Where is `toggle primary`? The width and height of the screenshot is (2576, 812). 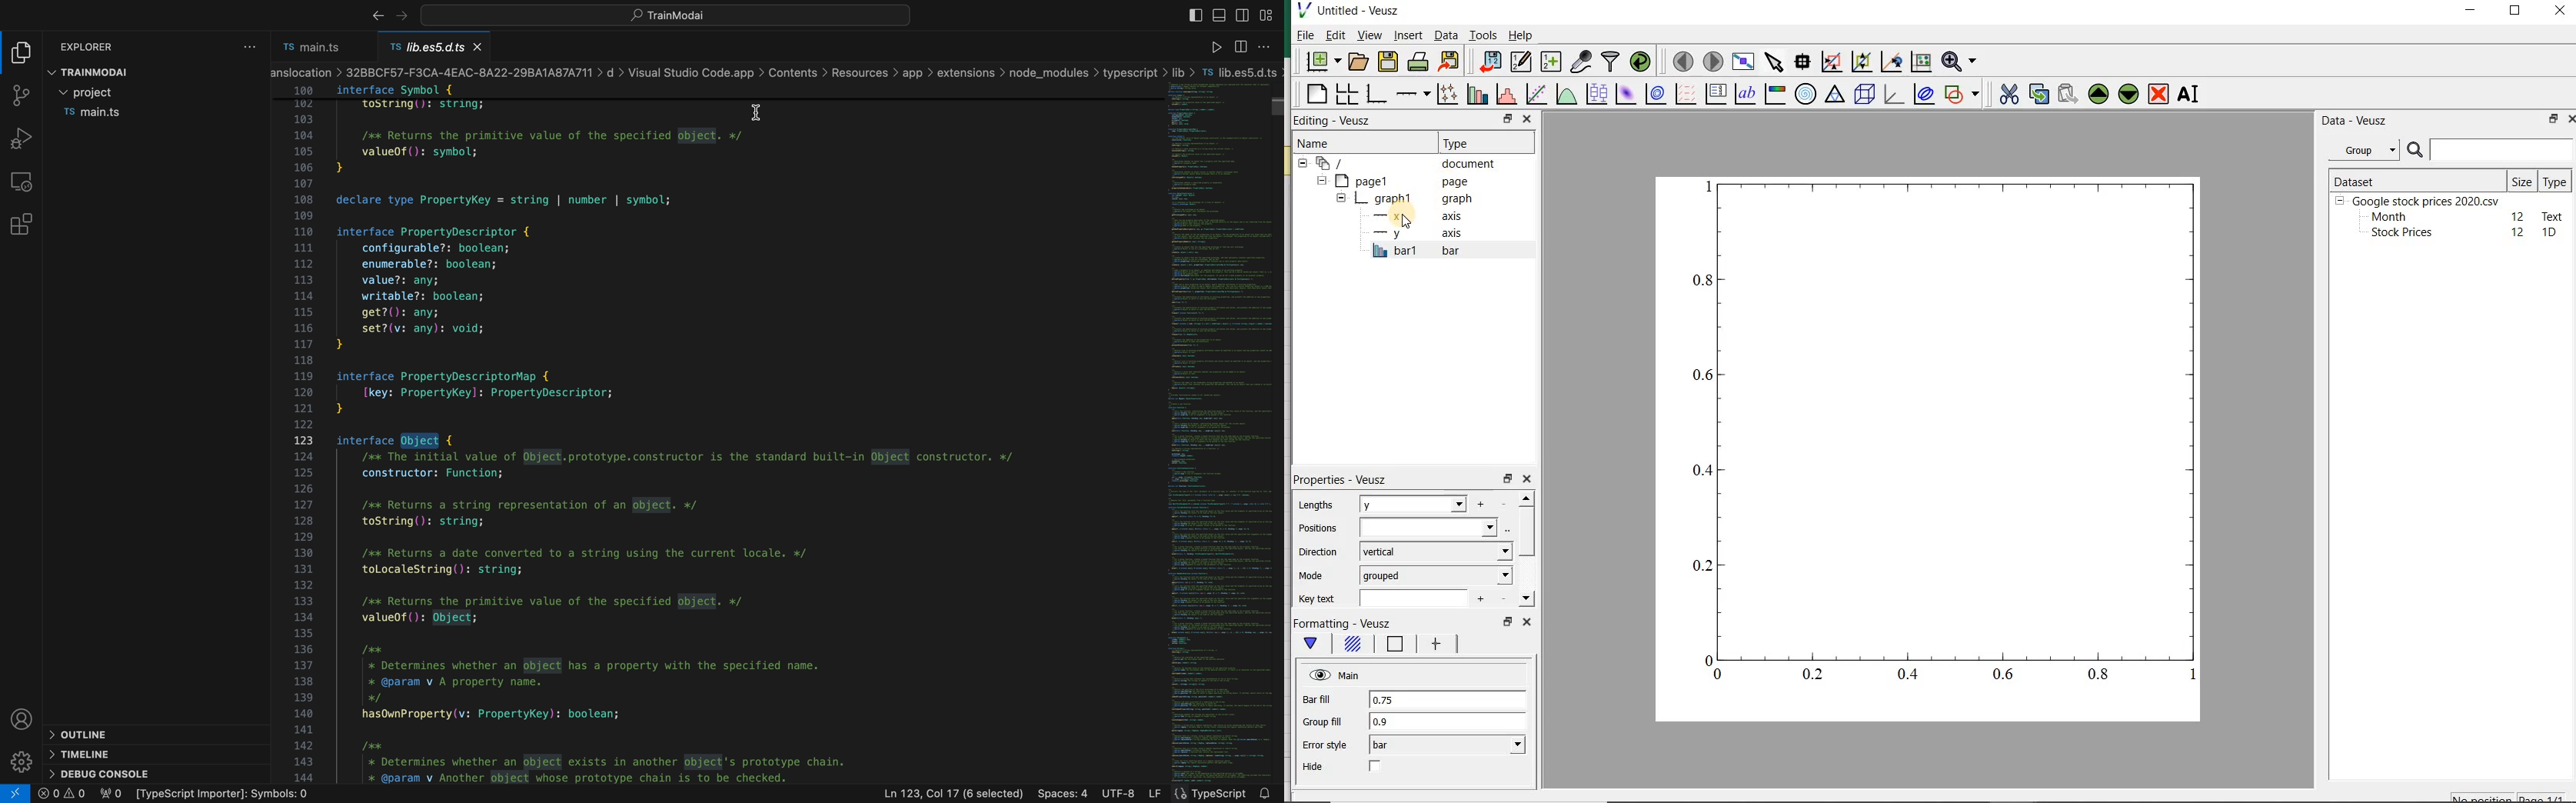
toggle primary is located at coordinates (1218, 14).